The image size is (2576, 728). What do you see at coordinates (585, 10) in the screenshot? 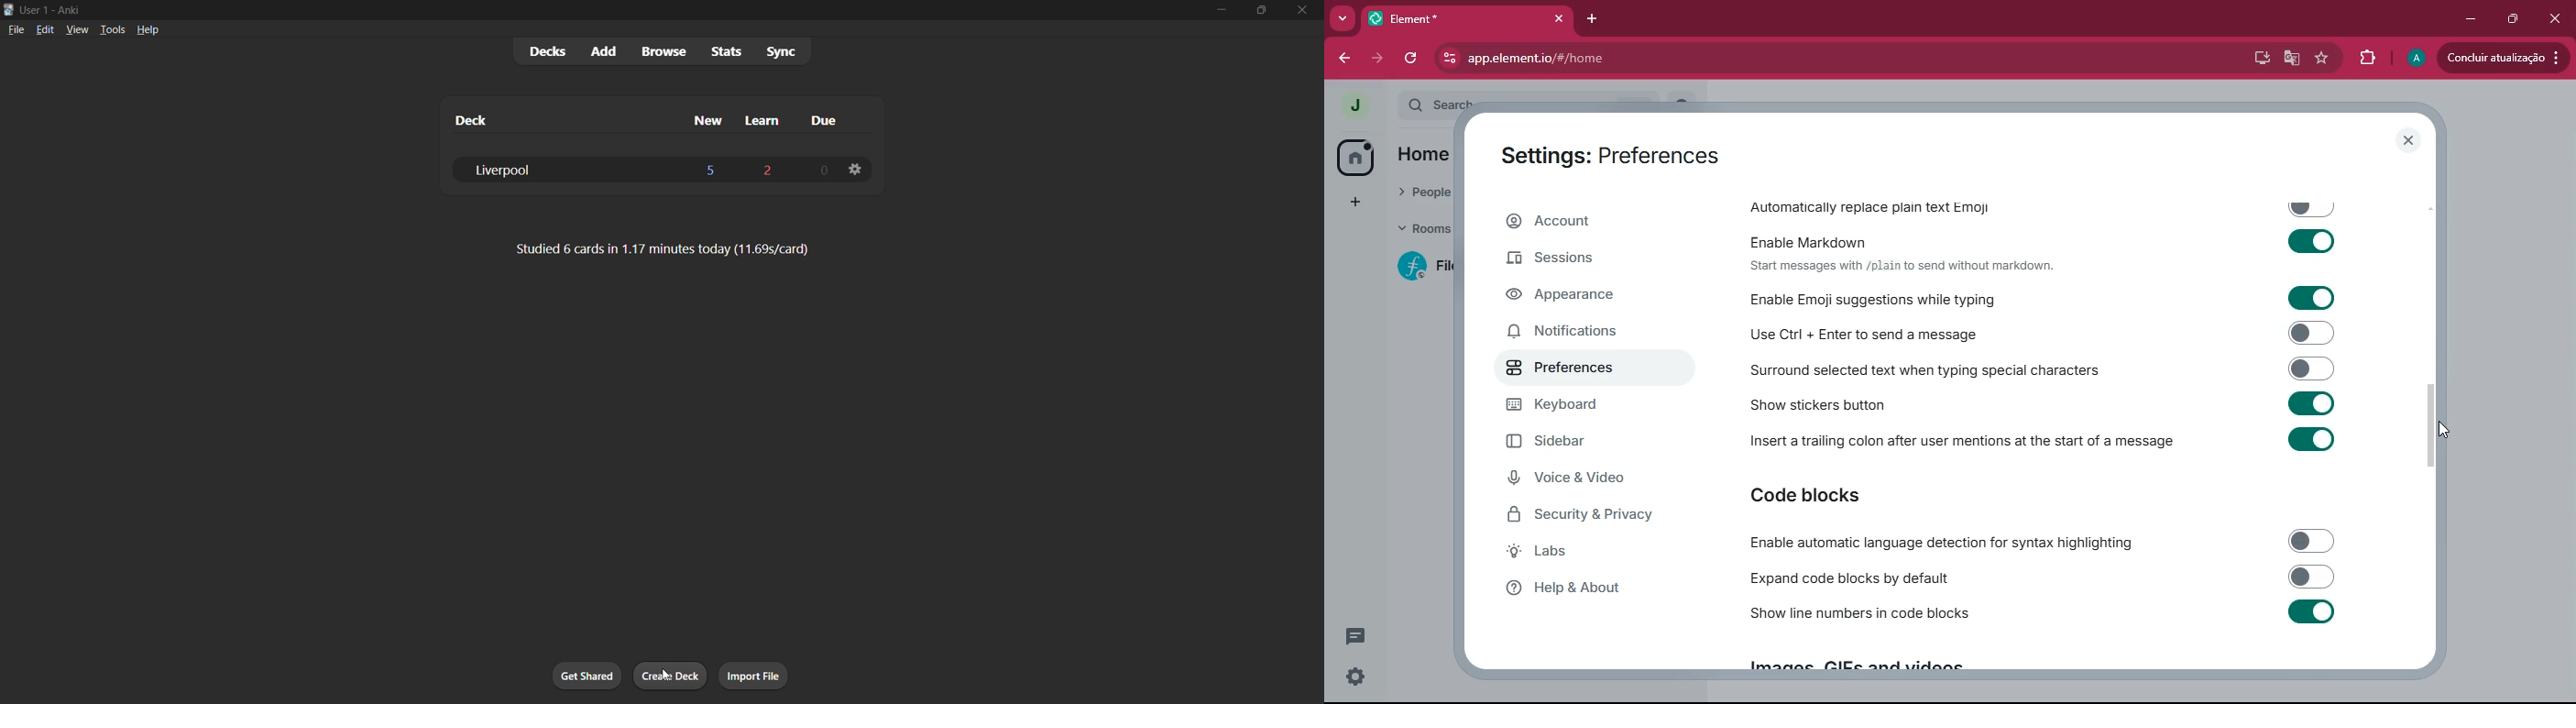
I see `title bar` at bounding box center [585, 10].